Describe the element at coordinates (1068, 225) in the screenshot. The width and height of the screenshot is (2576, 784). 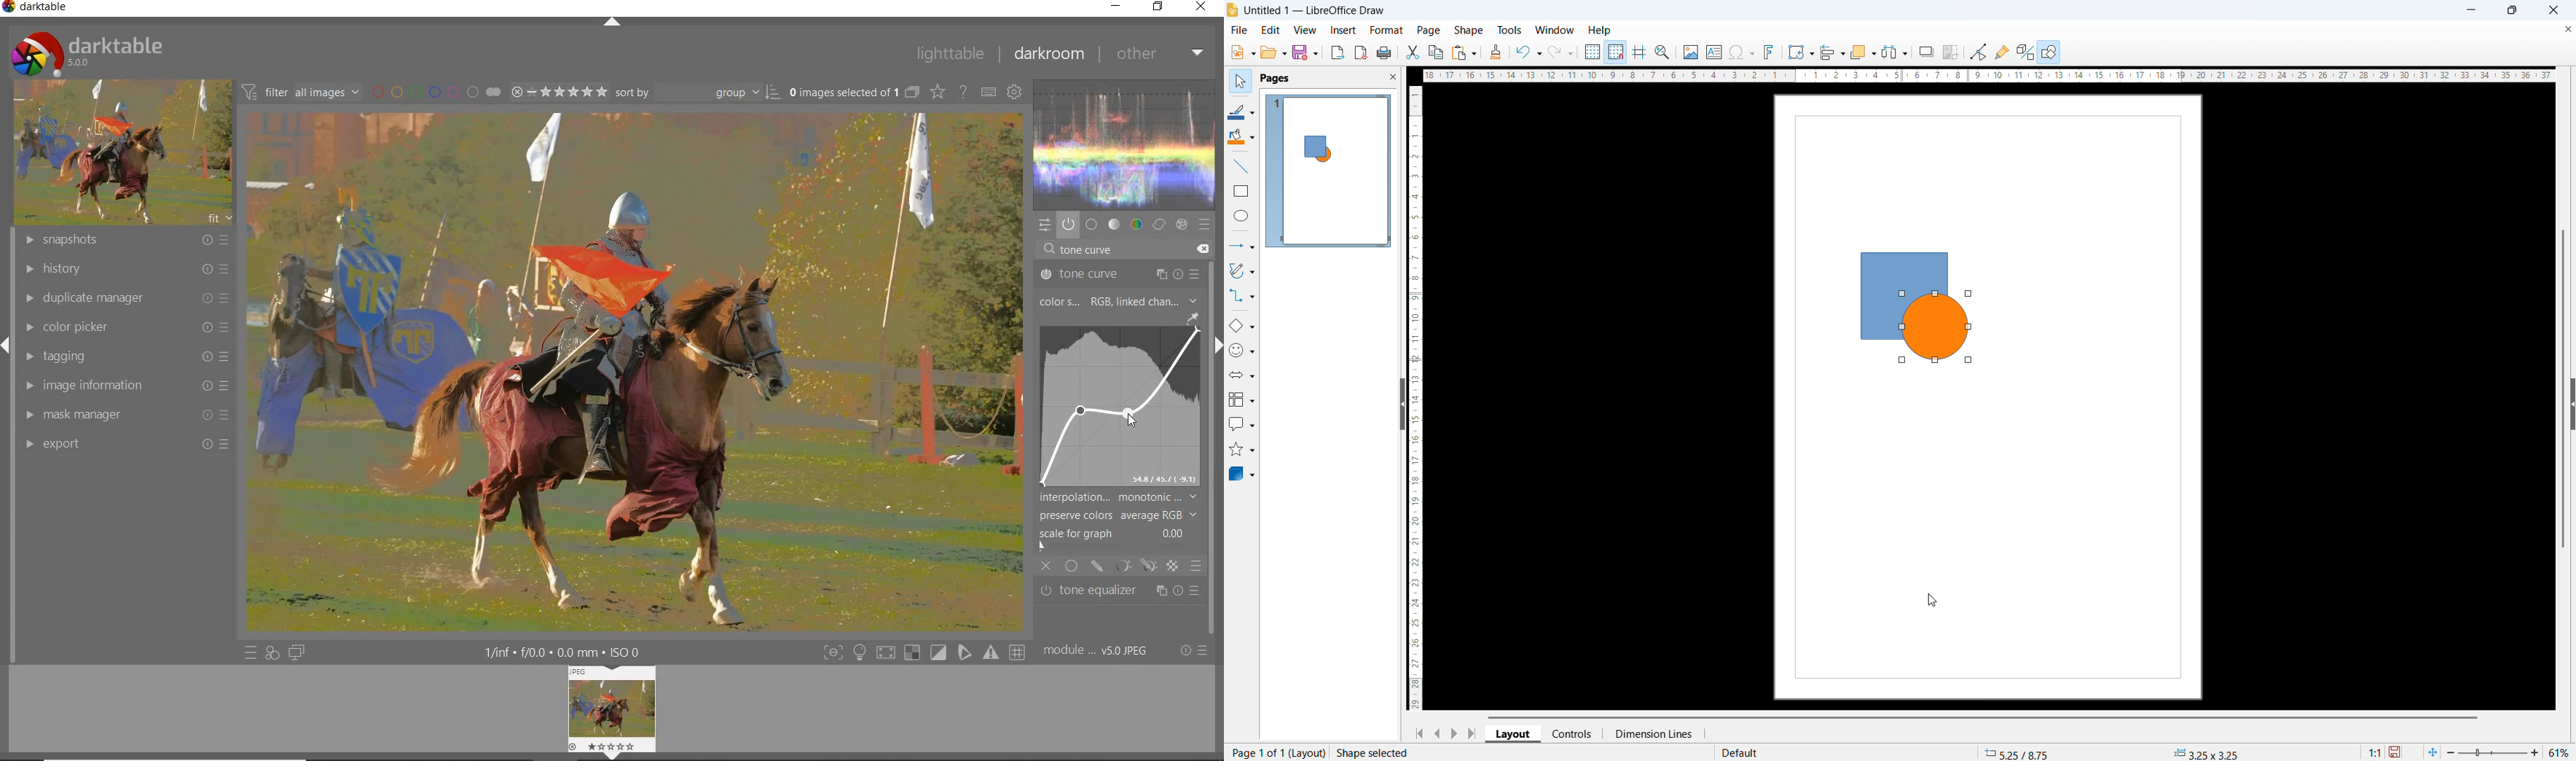
I see `show only active modules` at that location.